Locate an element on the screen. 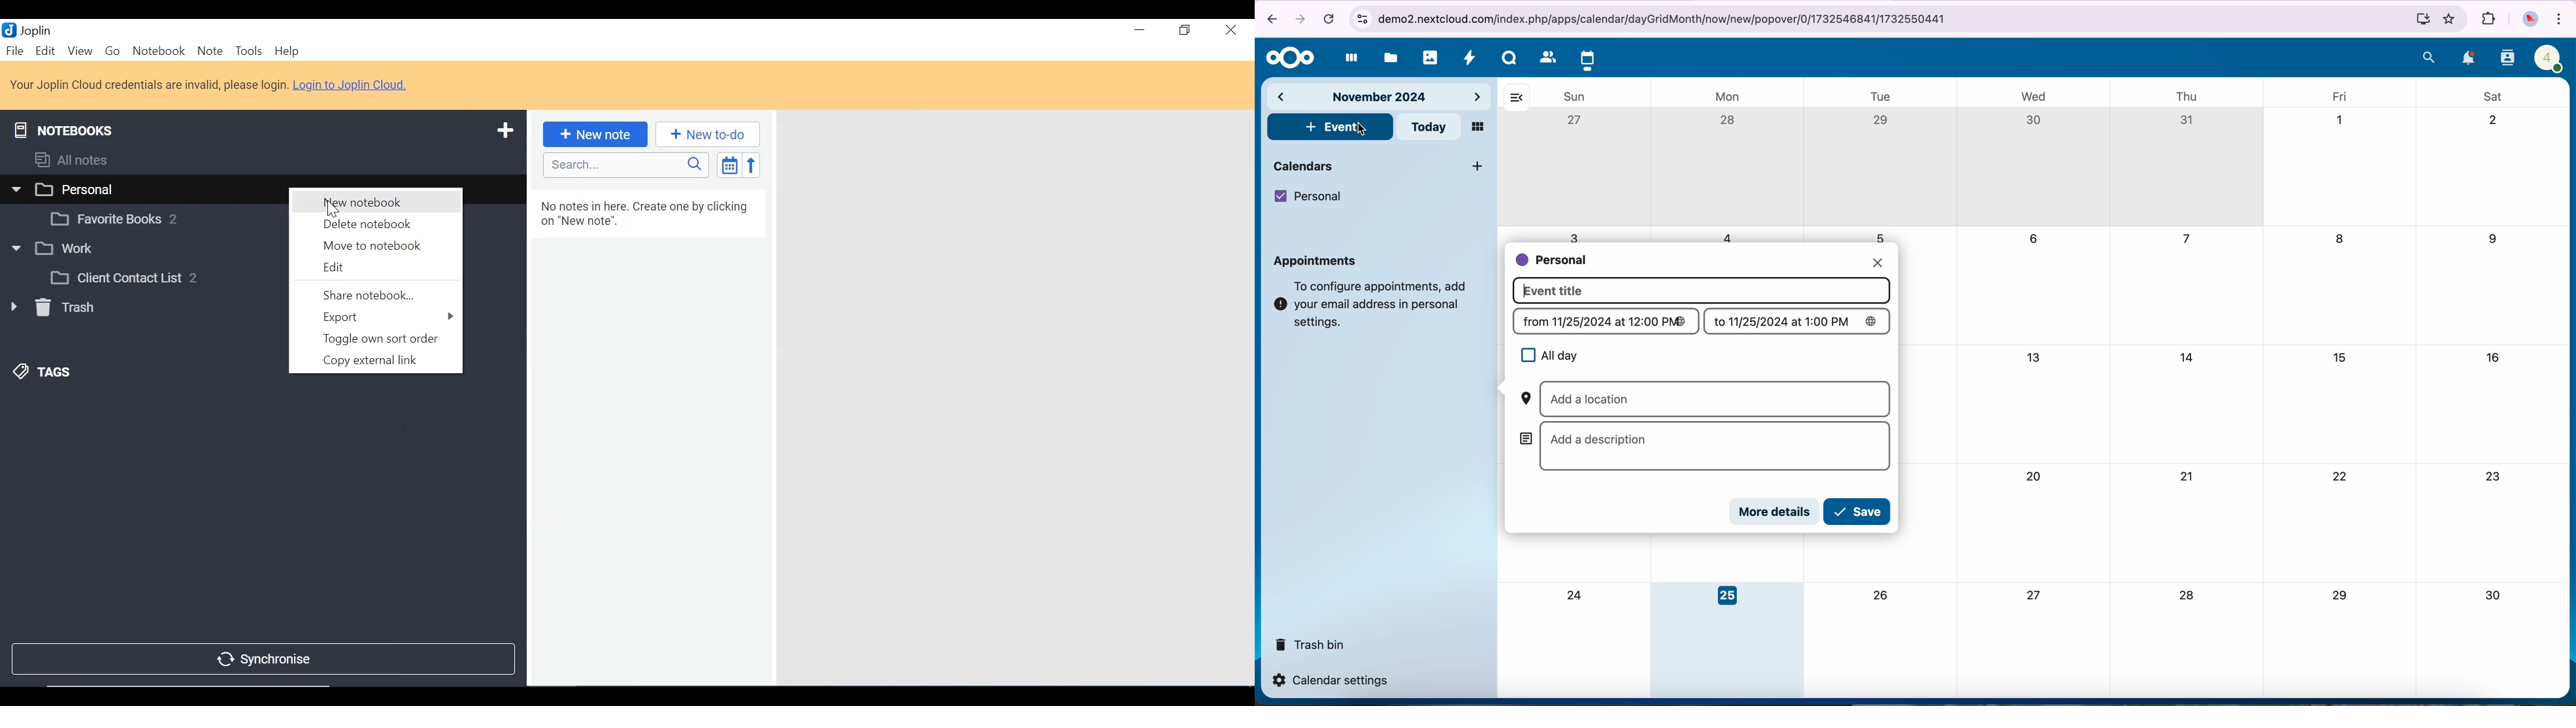 This screenshot has width=2576, height=728. Delete Notebook is located at coordinates (373, 224).